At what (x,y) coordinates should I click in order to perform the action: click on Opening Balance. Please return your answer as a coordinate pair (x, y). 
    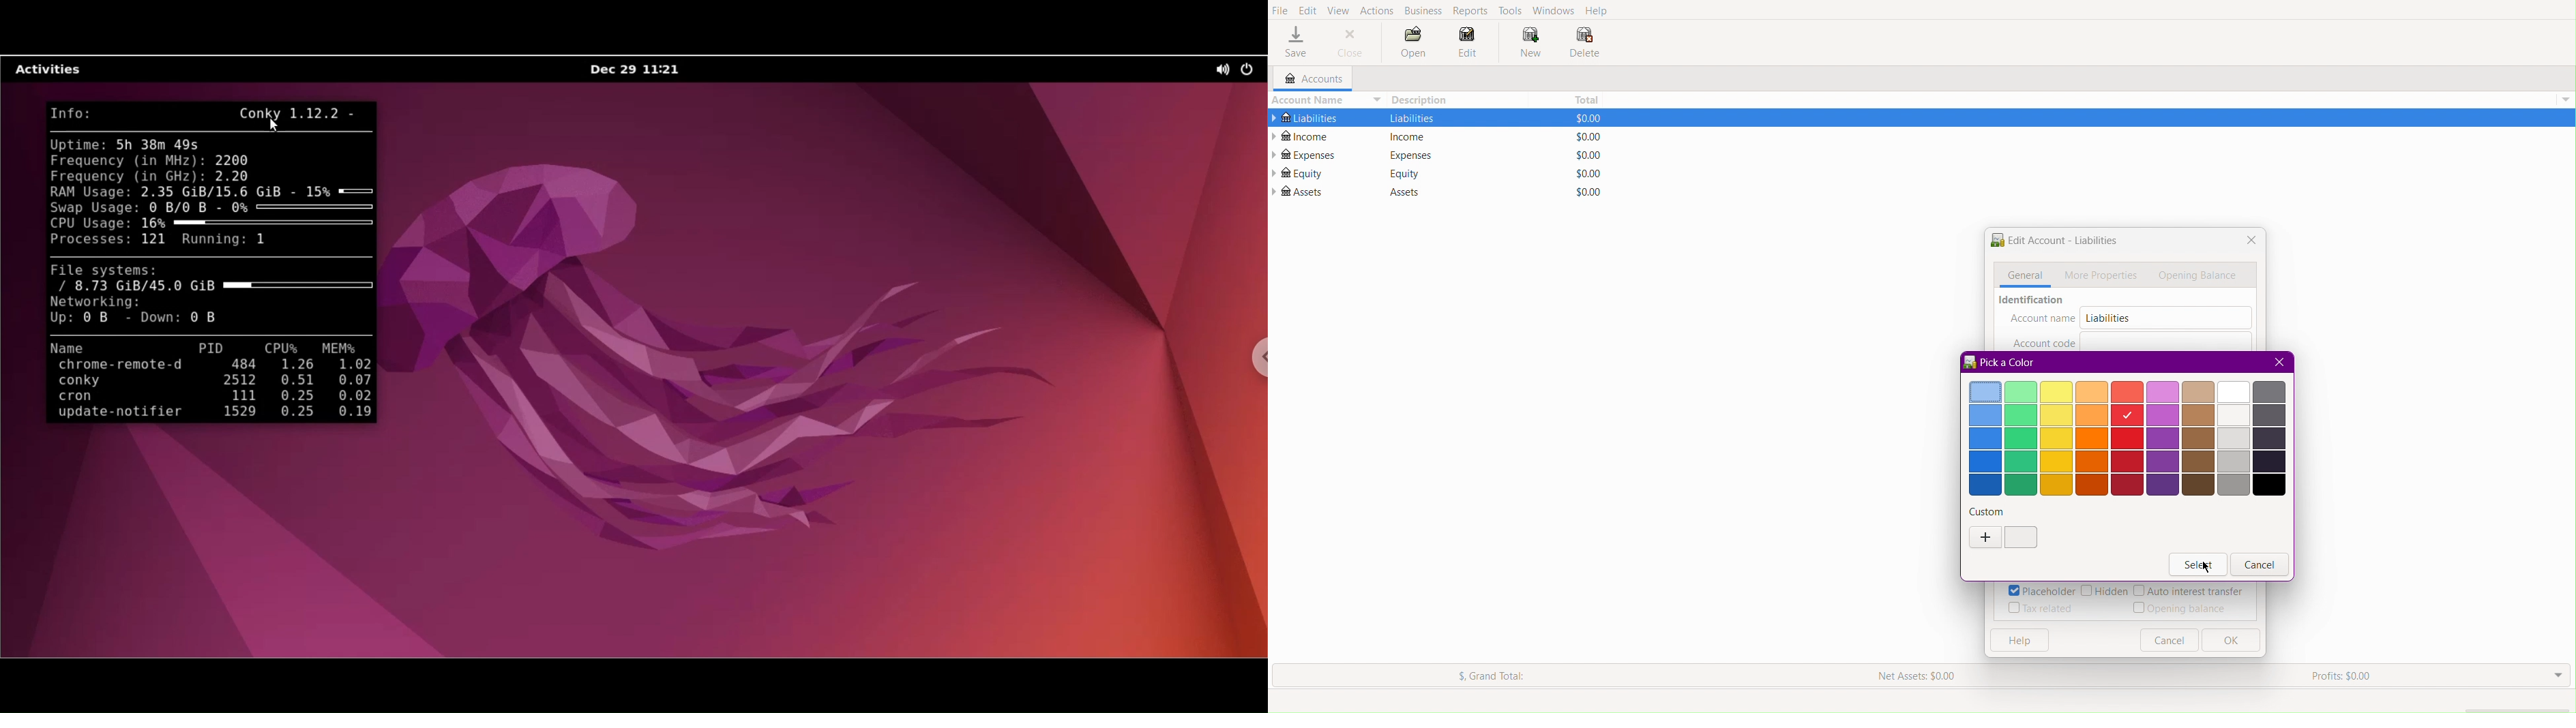
    Looking at the image, I should click on (2200, 276).